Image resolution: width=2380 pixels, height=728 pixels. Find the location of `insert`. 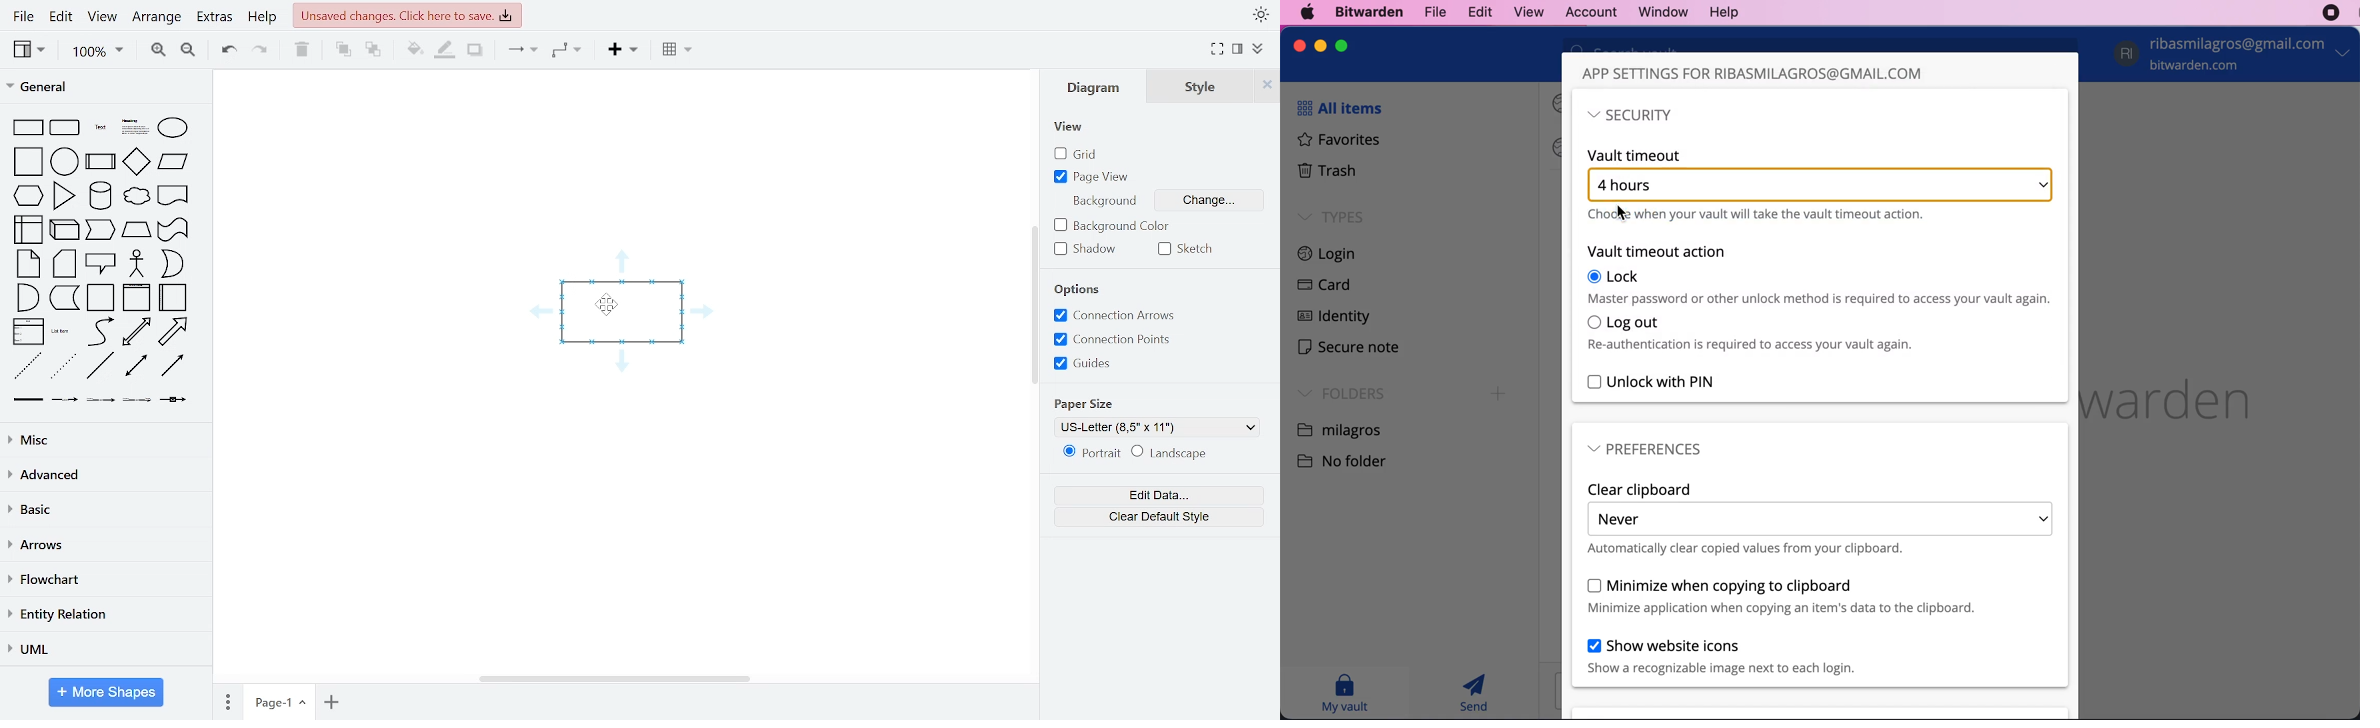

insert is located at coordinates (624, 50).